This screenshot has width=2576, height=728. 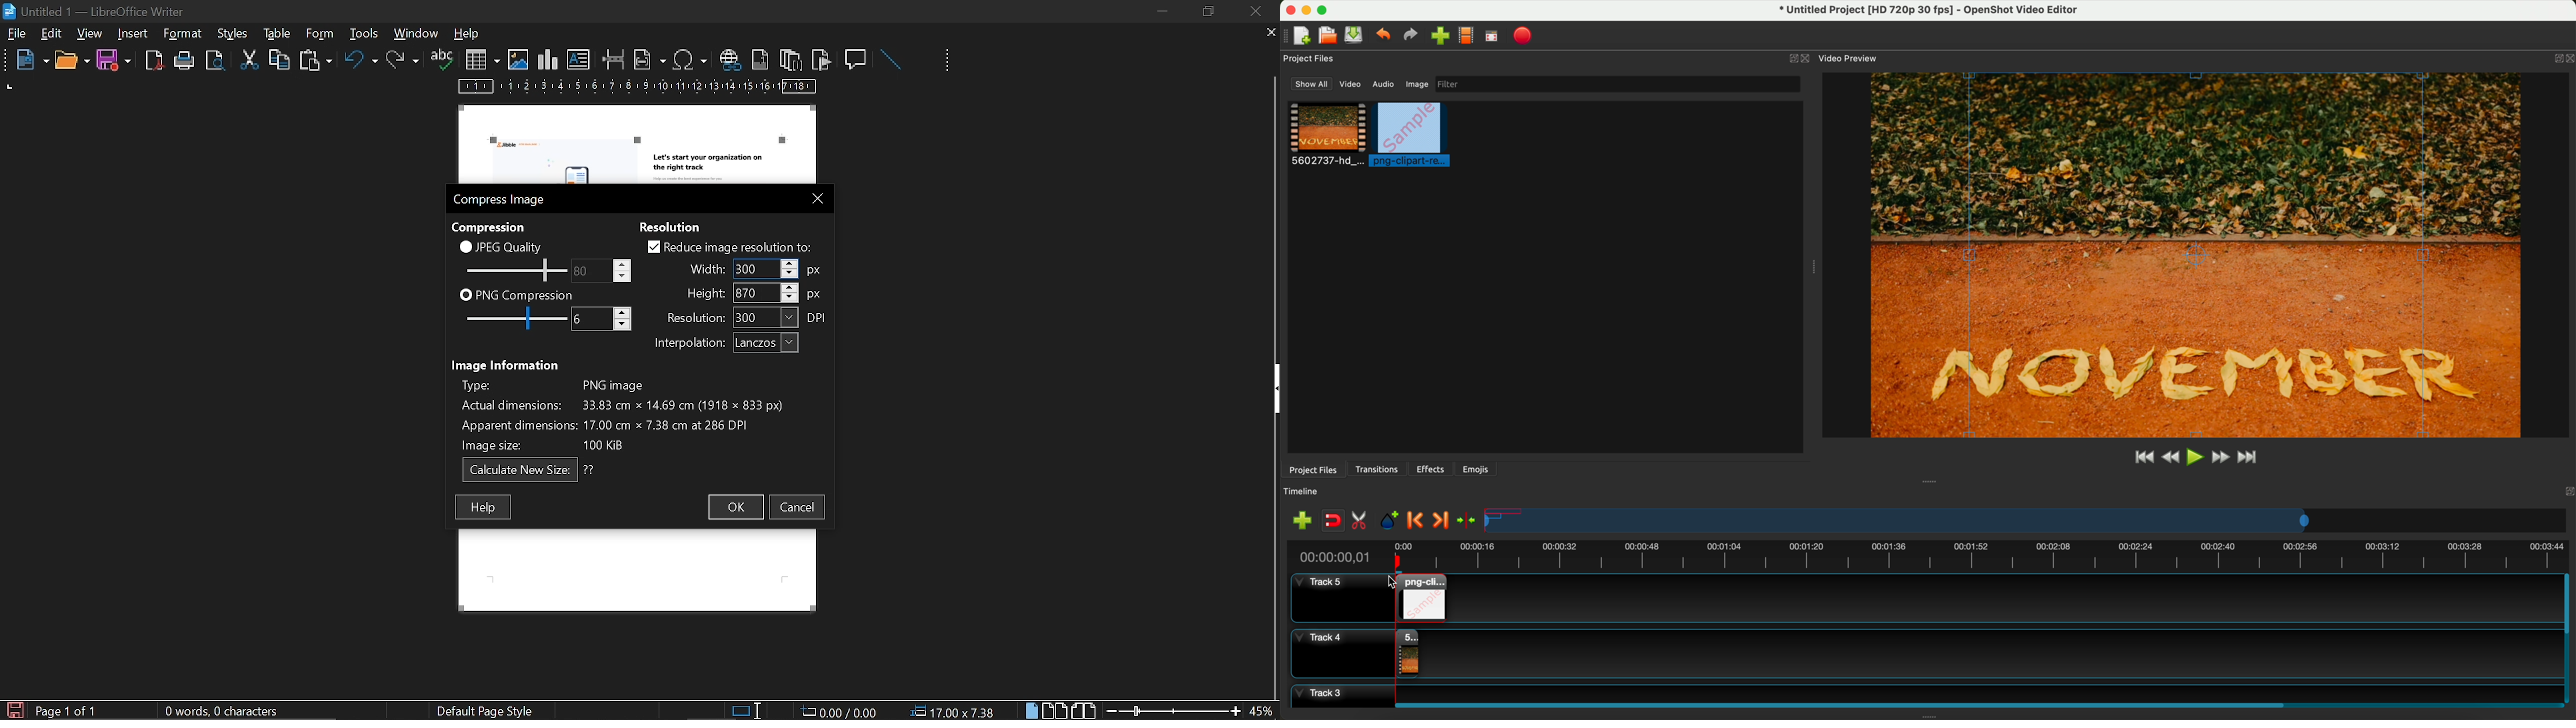 What do you see at coordinates (17, 35) in the screenshot?
I see `file` at bounding box center [17, 35].